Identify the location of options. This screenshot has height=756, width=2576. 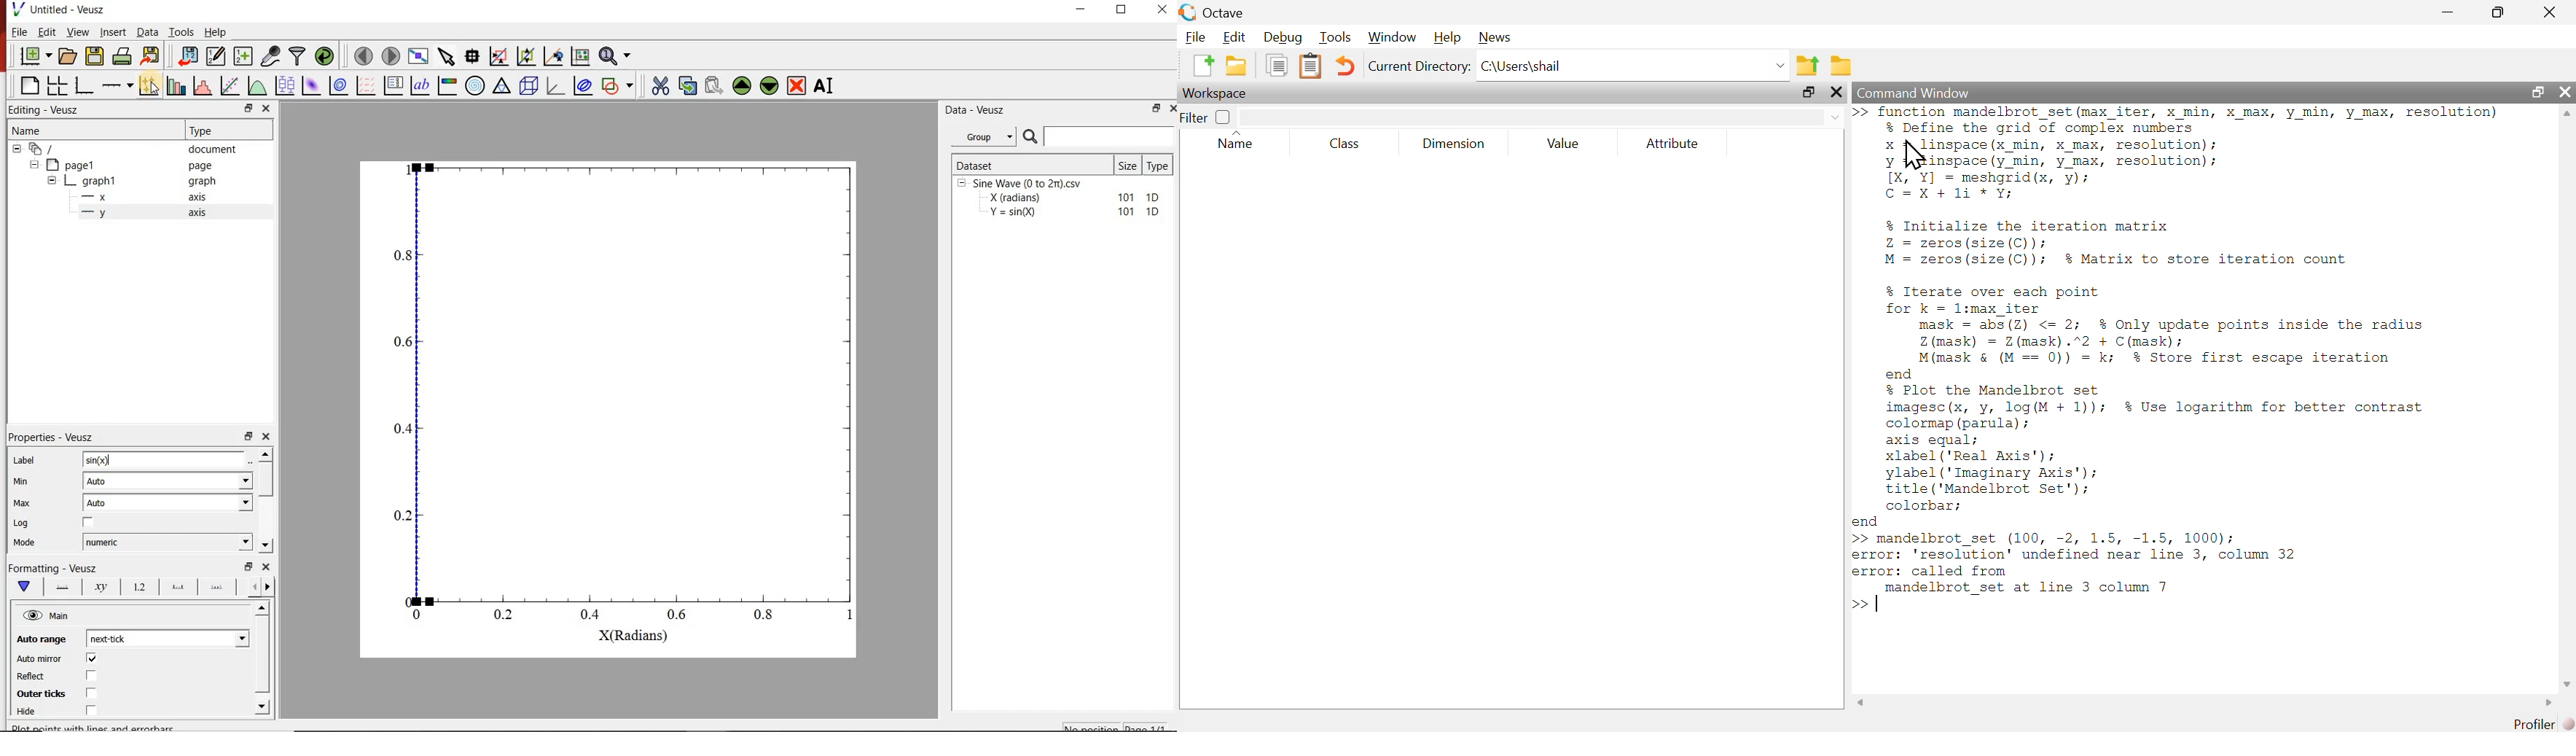
(60, 585).